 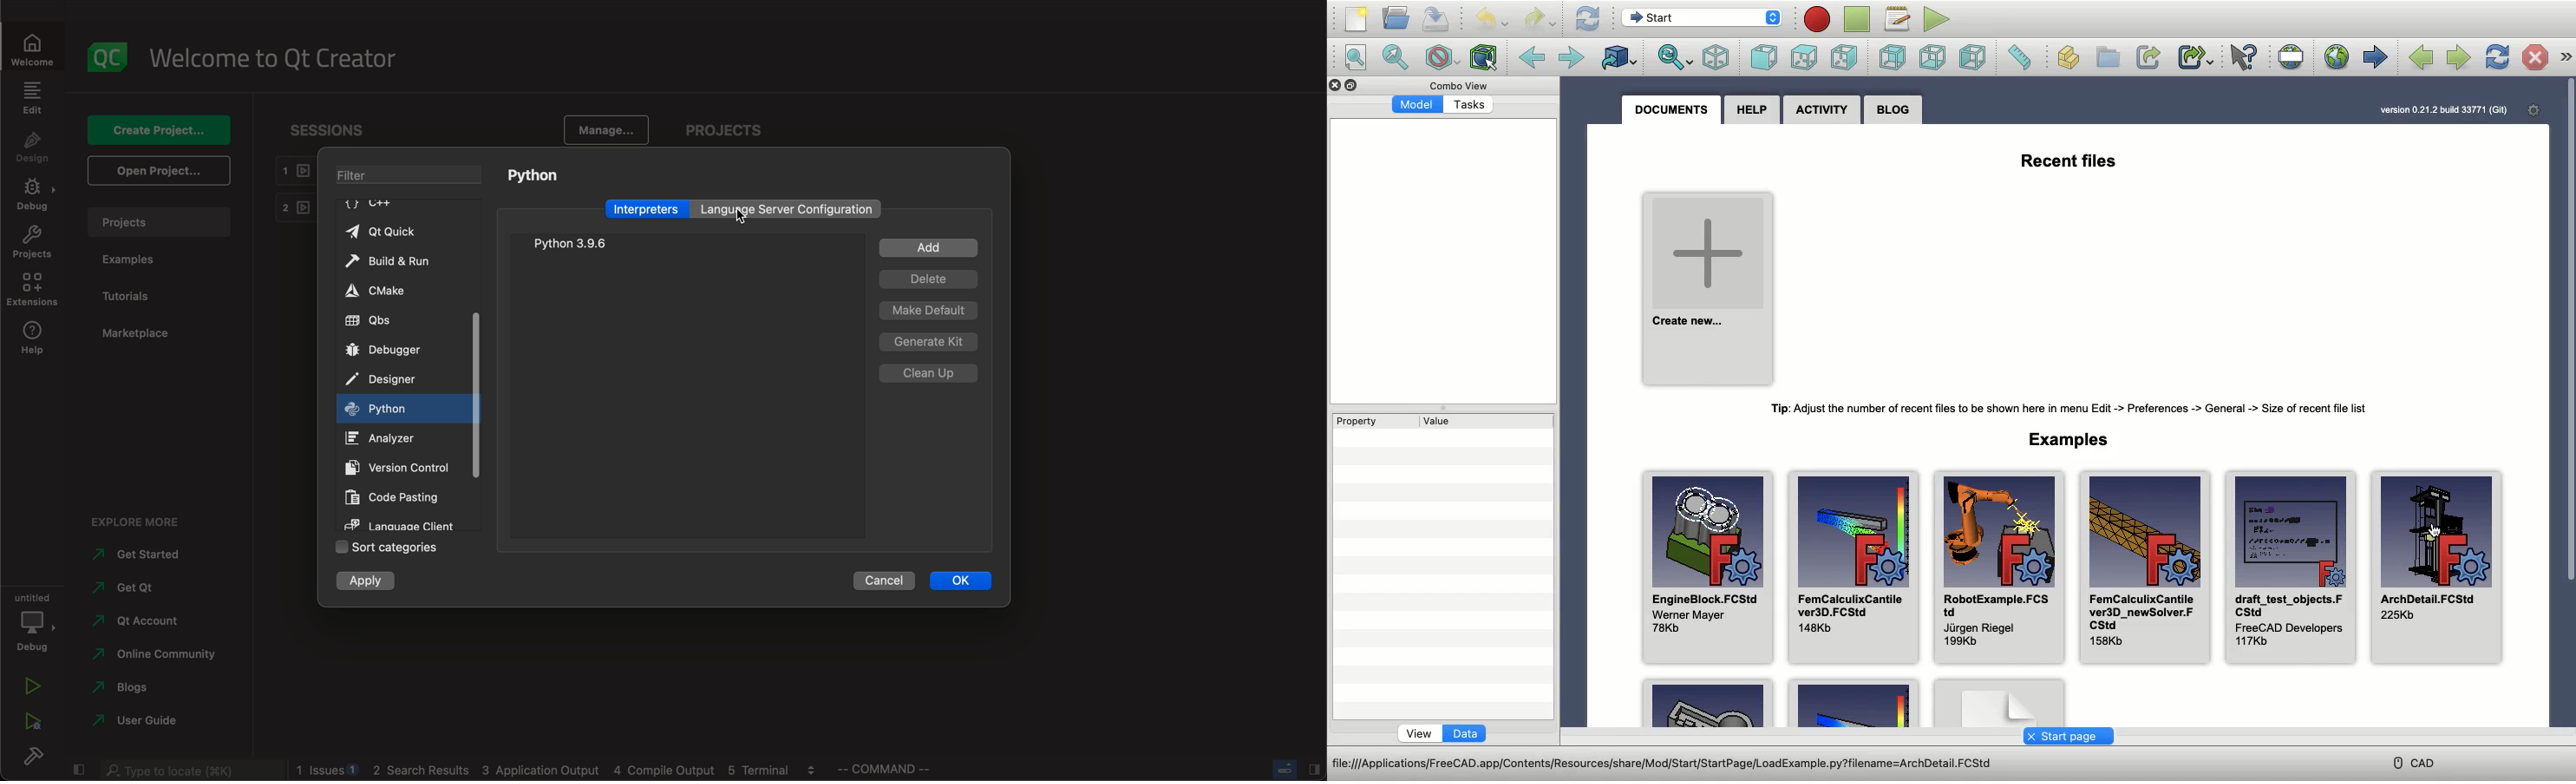 I want to click on Tasks, so click(x=1468, y=105).